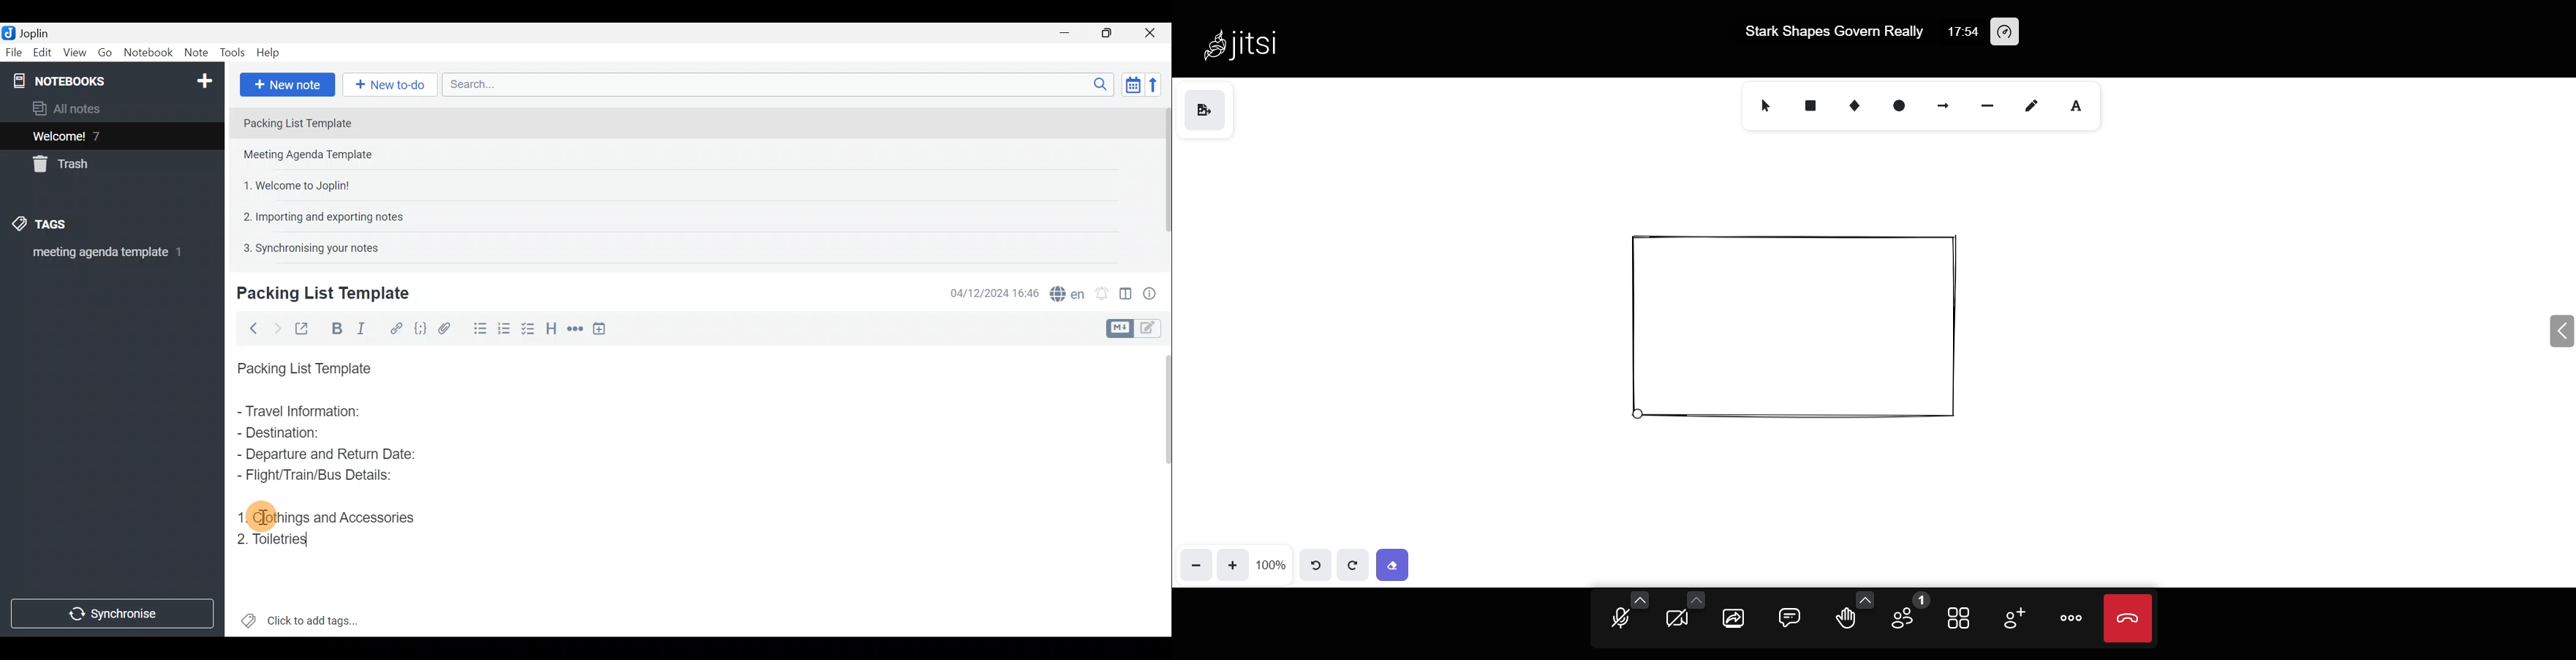  What do you see at coordinates (148, 54) in the screenshot?
I see `Notebook` at bounding box center [148, 54].